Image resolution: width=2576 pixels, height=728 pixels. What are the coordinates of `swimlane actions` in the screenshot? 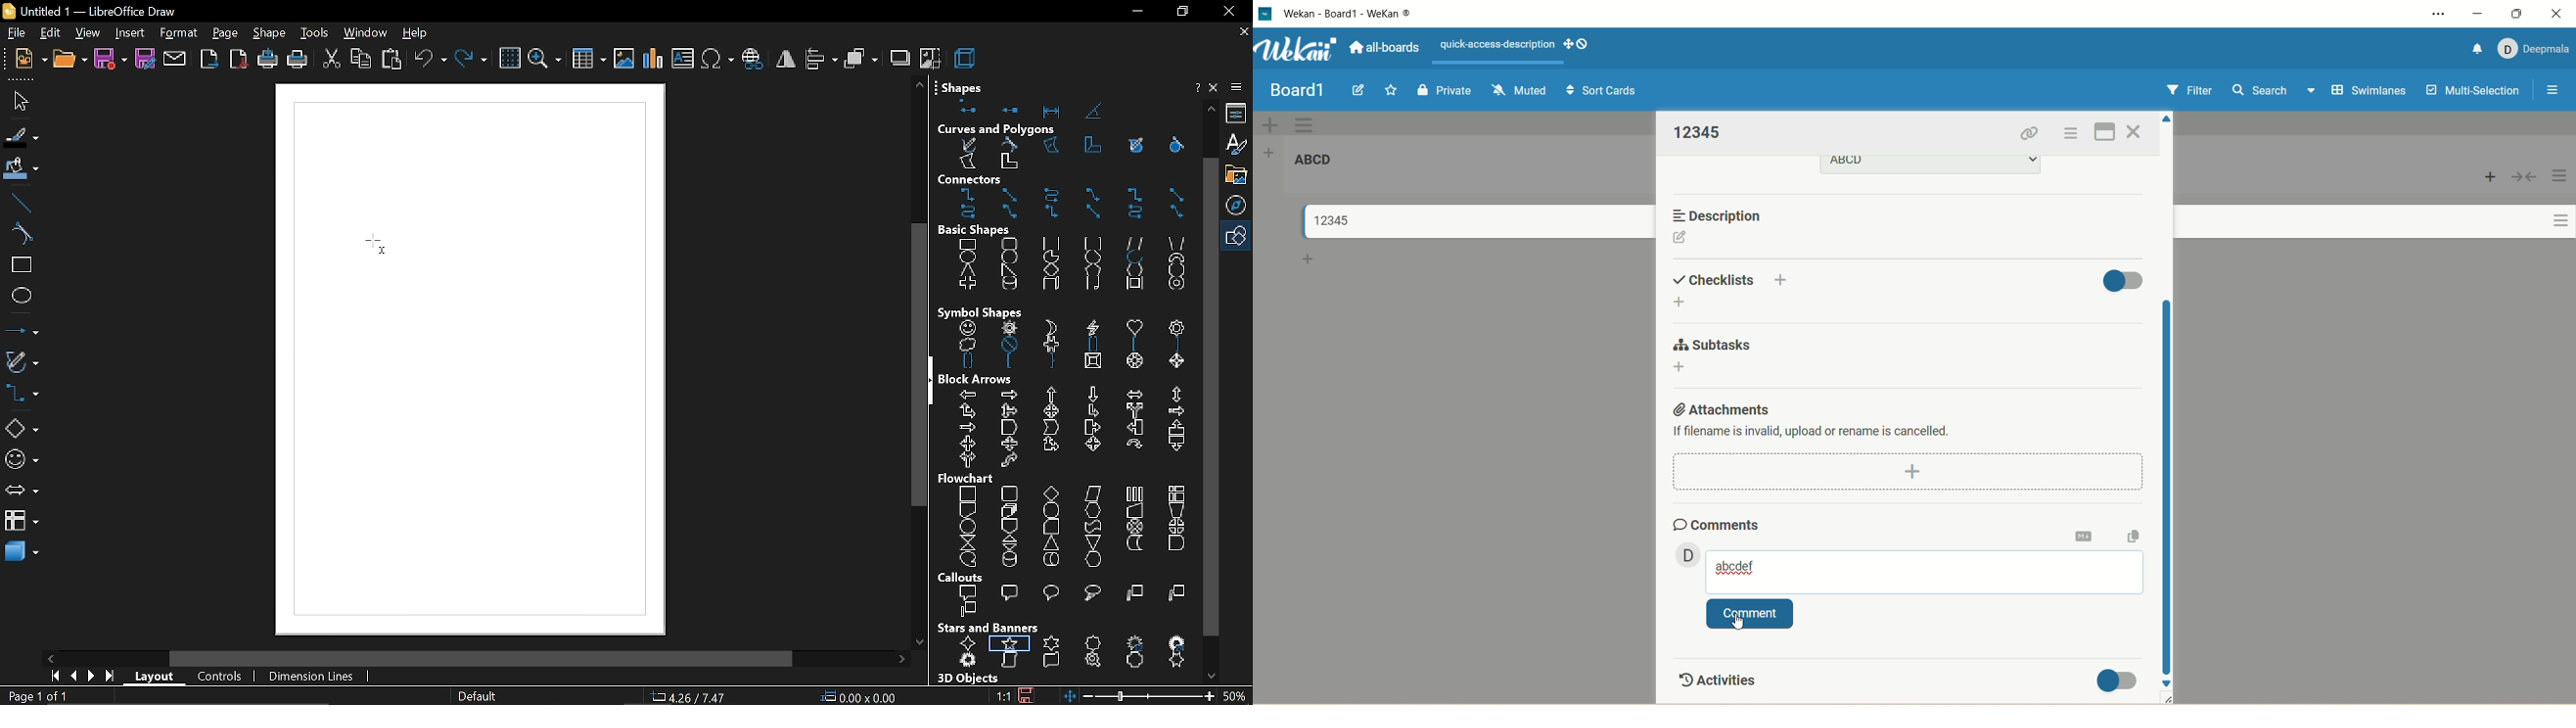 It's located at (1305, 126).